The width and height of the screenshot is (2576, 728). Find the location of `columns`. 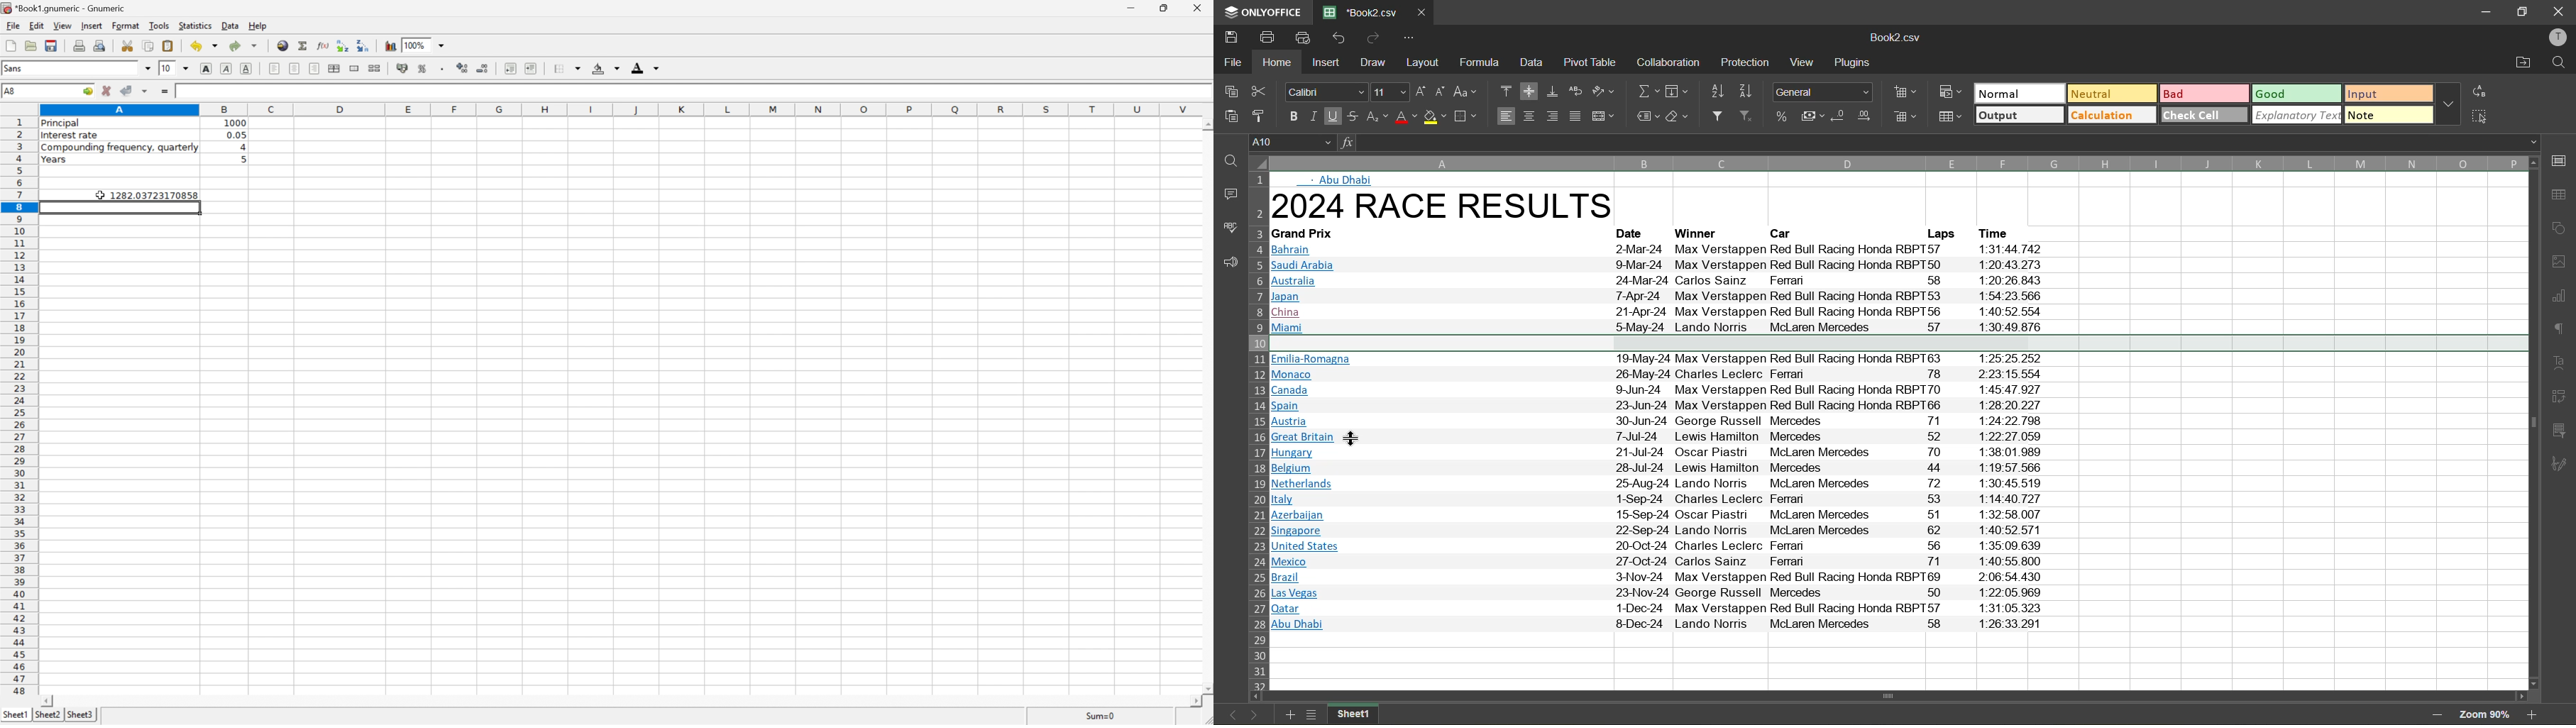

columns is located at coordinates (1898, 161).